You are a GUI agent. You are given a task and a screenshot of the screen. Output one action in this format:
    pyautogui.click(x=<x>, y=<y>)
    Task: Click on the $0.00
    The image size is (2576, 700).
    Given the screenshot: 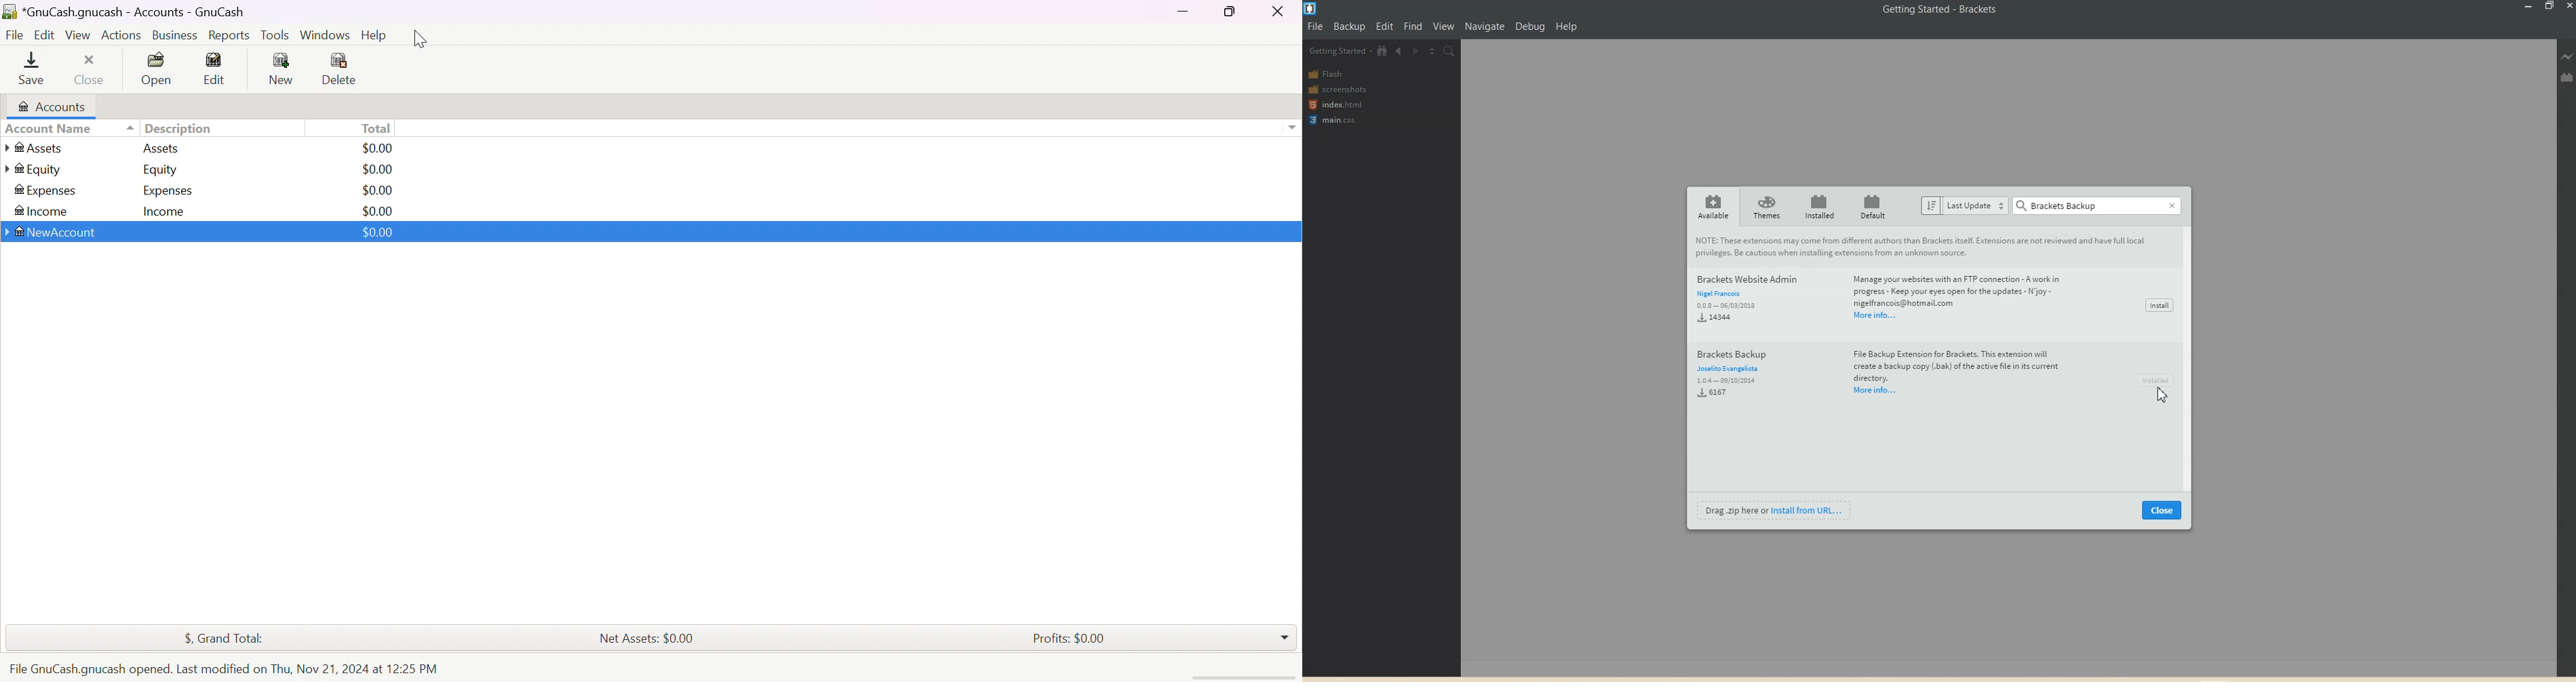 What is the action you would take?
    pyautogui.click(x=383, y=148)
    